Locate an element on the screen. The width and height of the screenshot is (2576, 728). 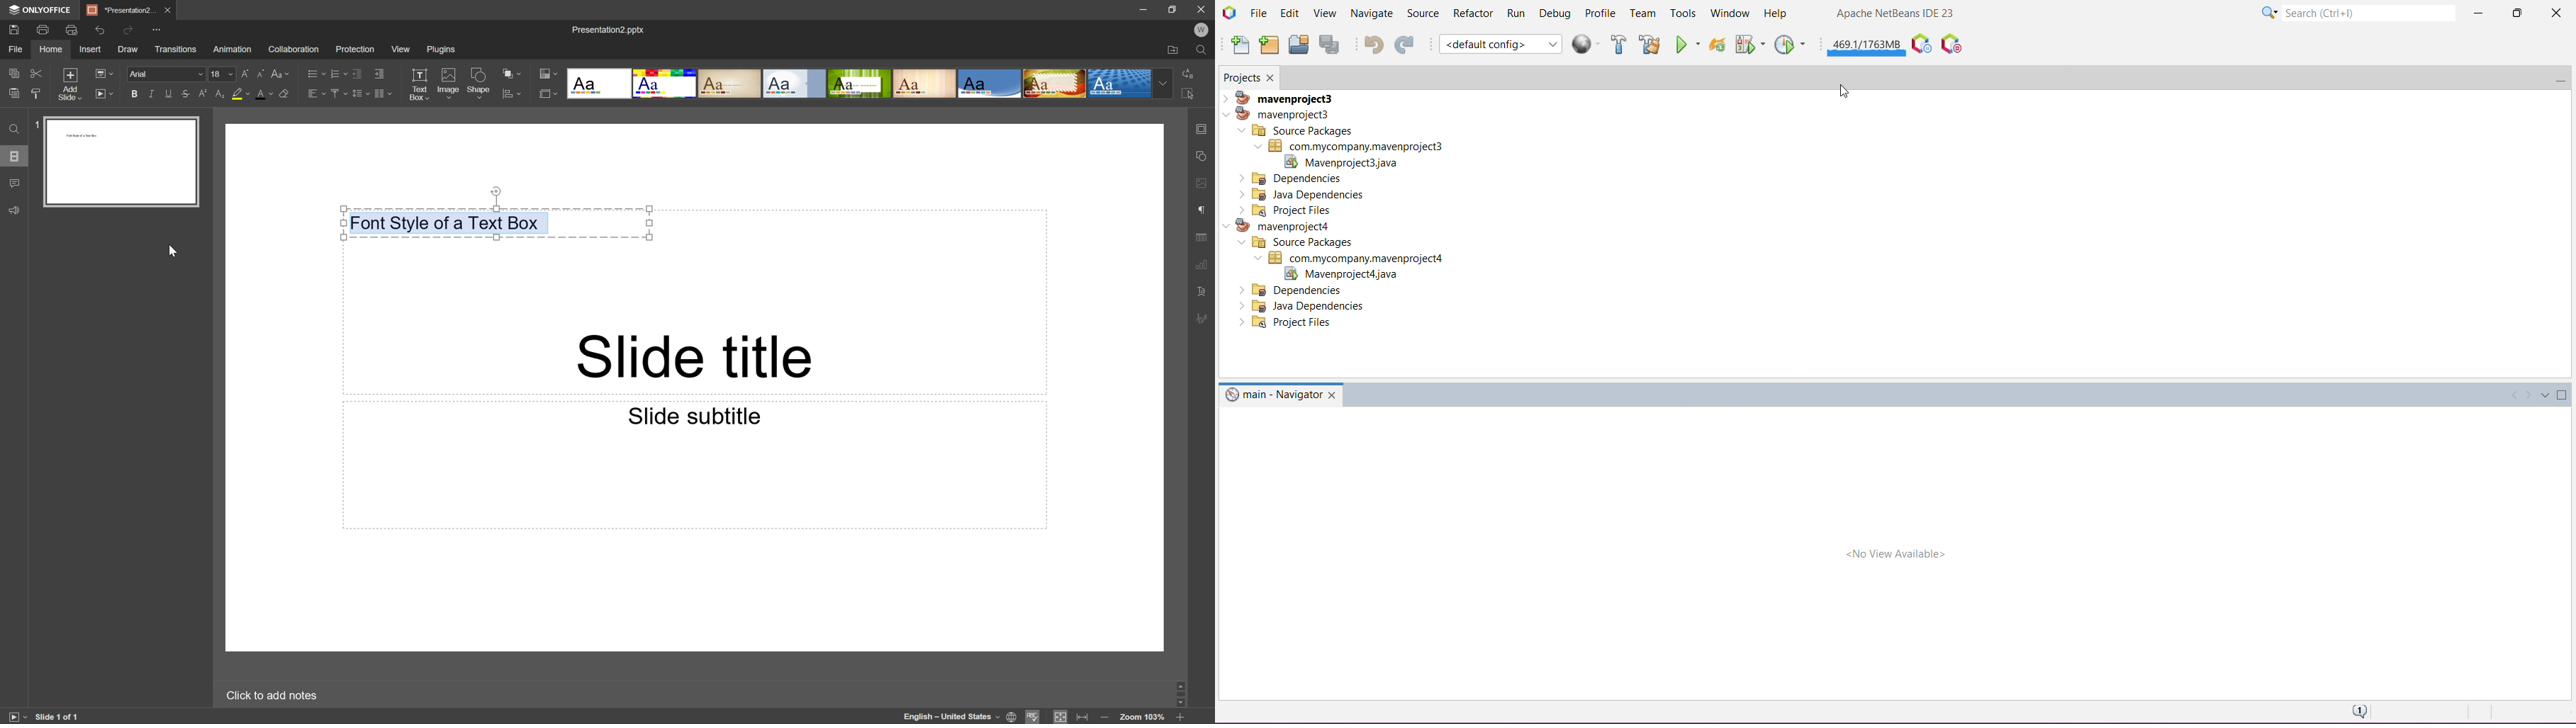
Refactor is located at coordinates (1472, 14).